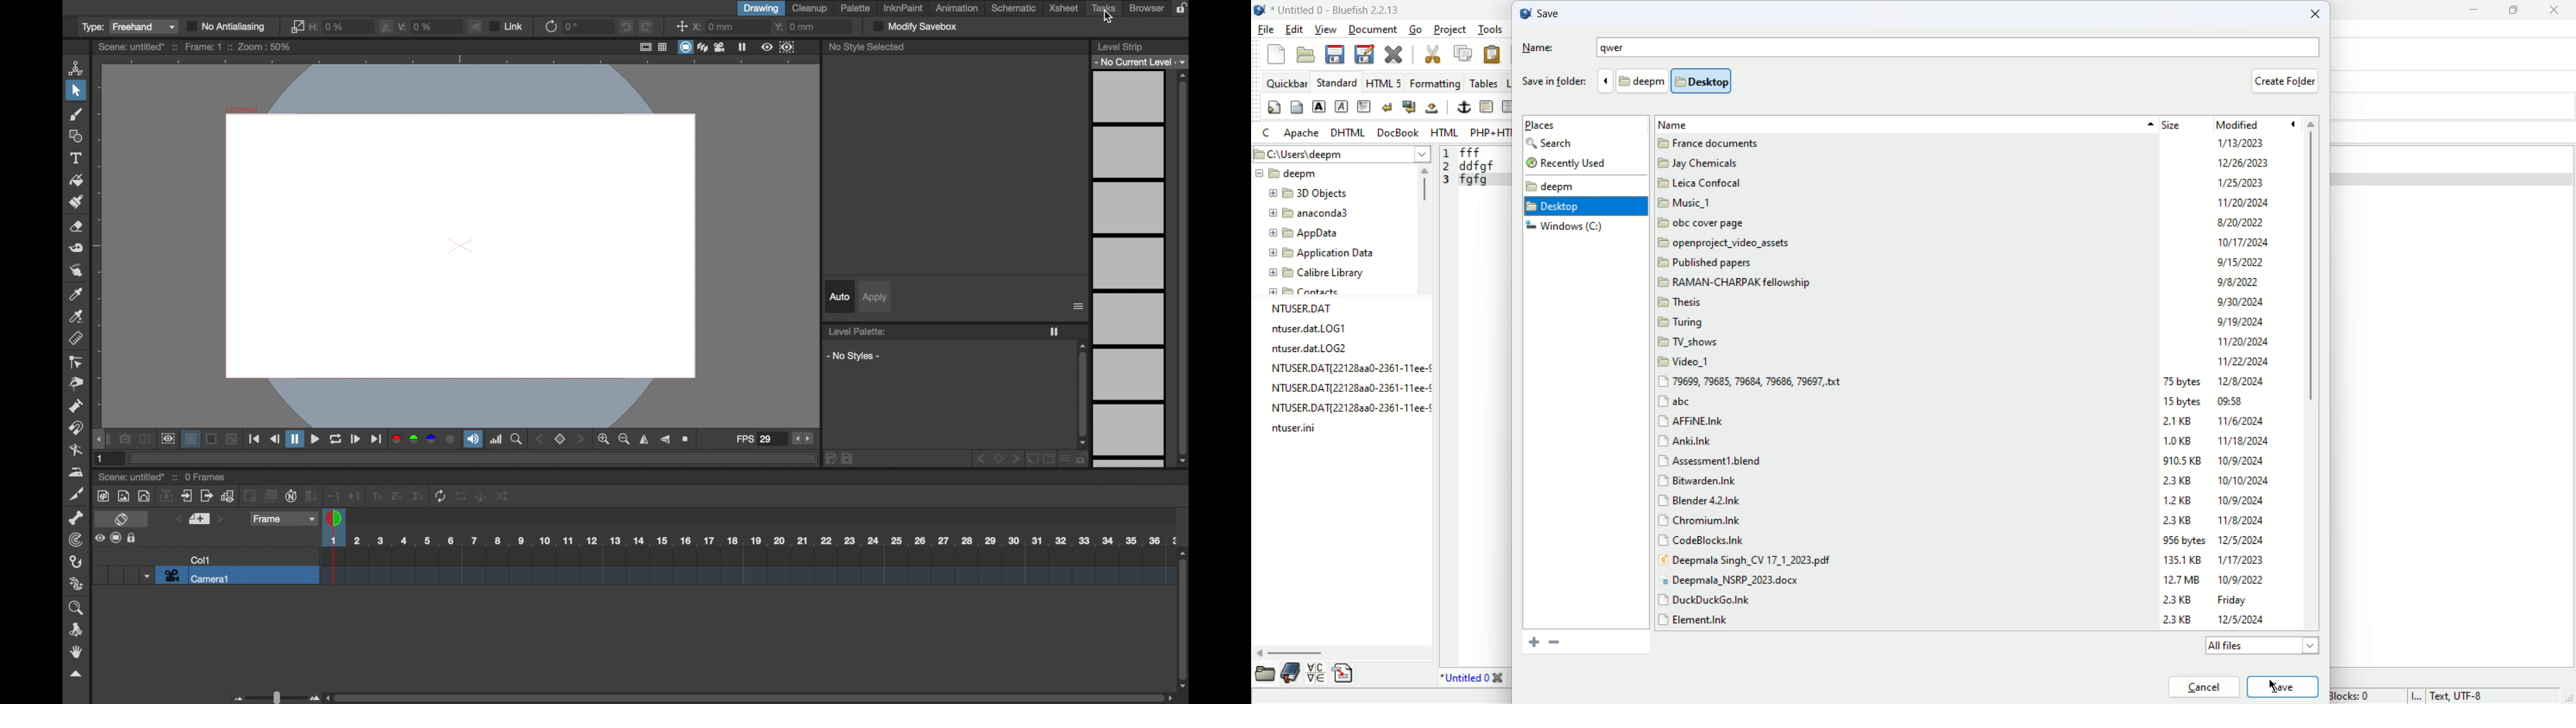  I want to click on window, so click(1566, 227).